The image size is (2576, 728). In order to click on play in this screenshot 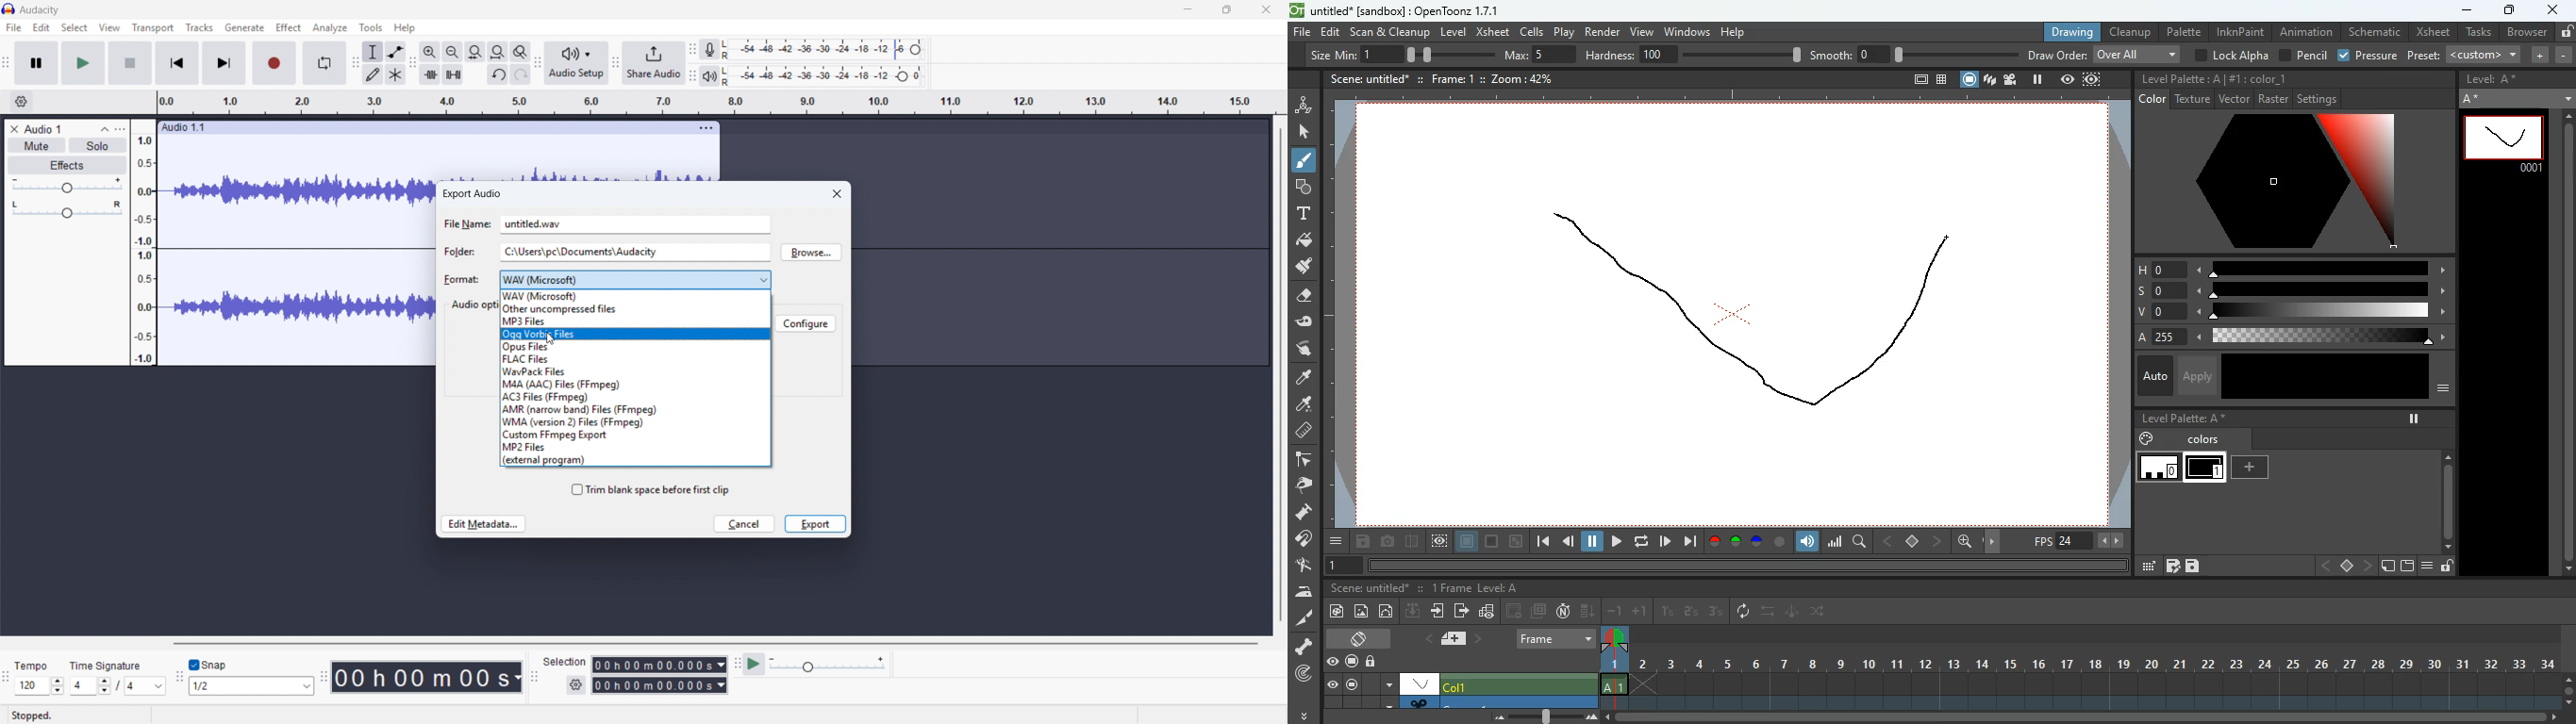, I will do `click(1616, 543)`.